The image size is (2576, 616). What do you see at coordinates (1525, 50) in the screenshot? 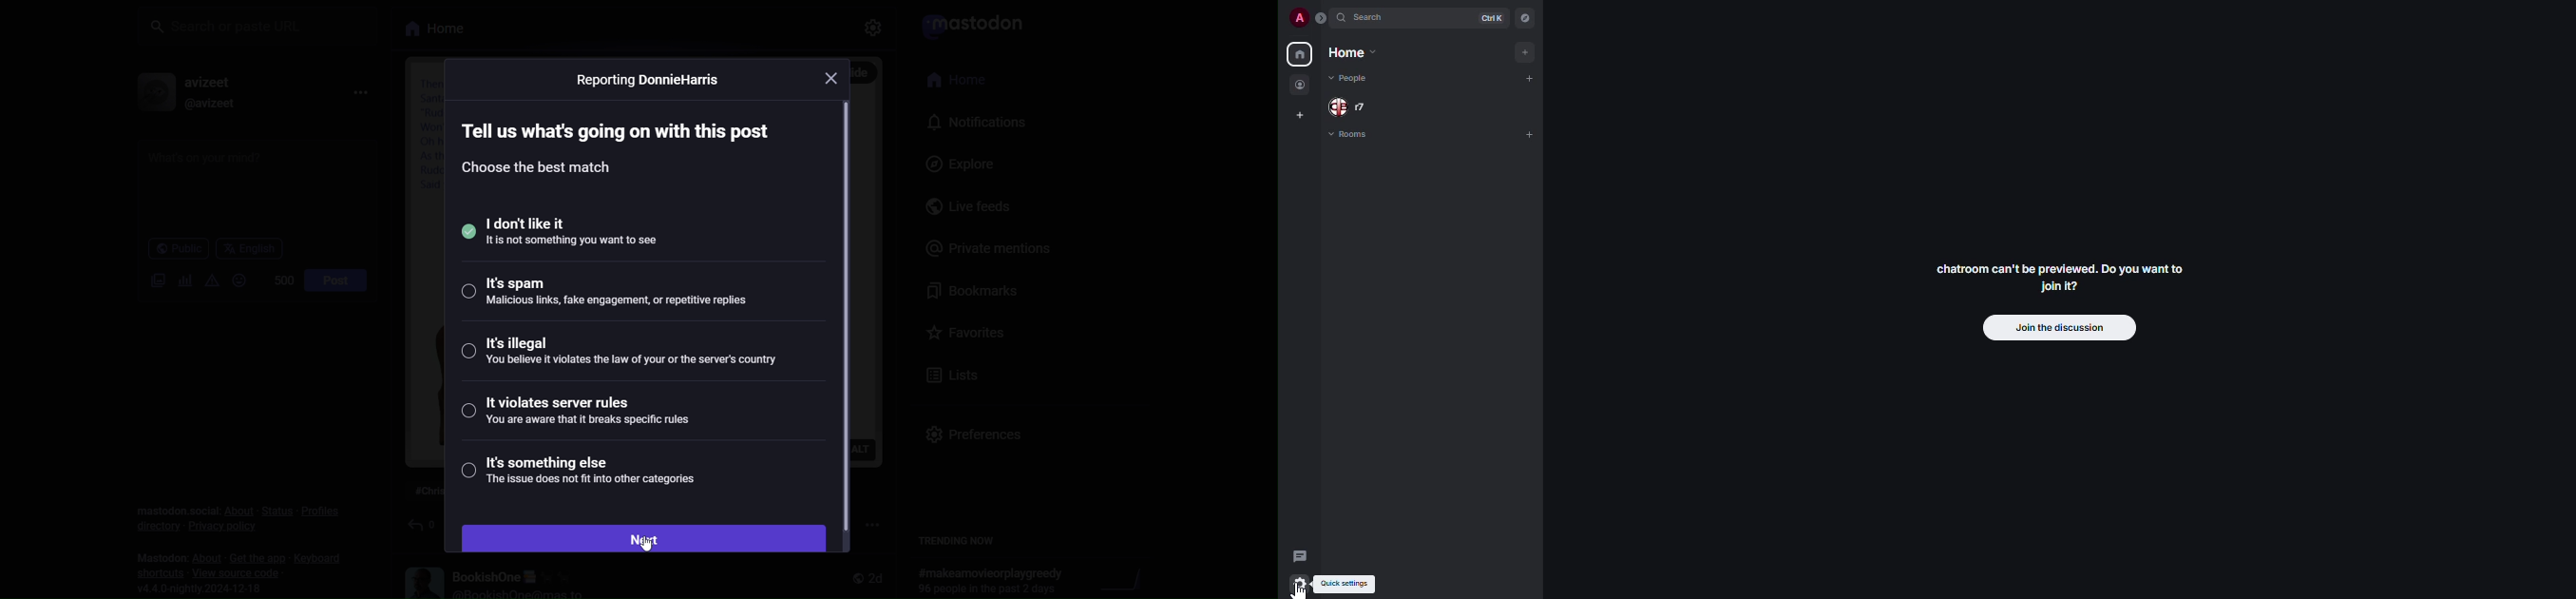
I see `add` at bounding box center [1525, 50].